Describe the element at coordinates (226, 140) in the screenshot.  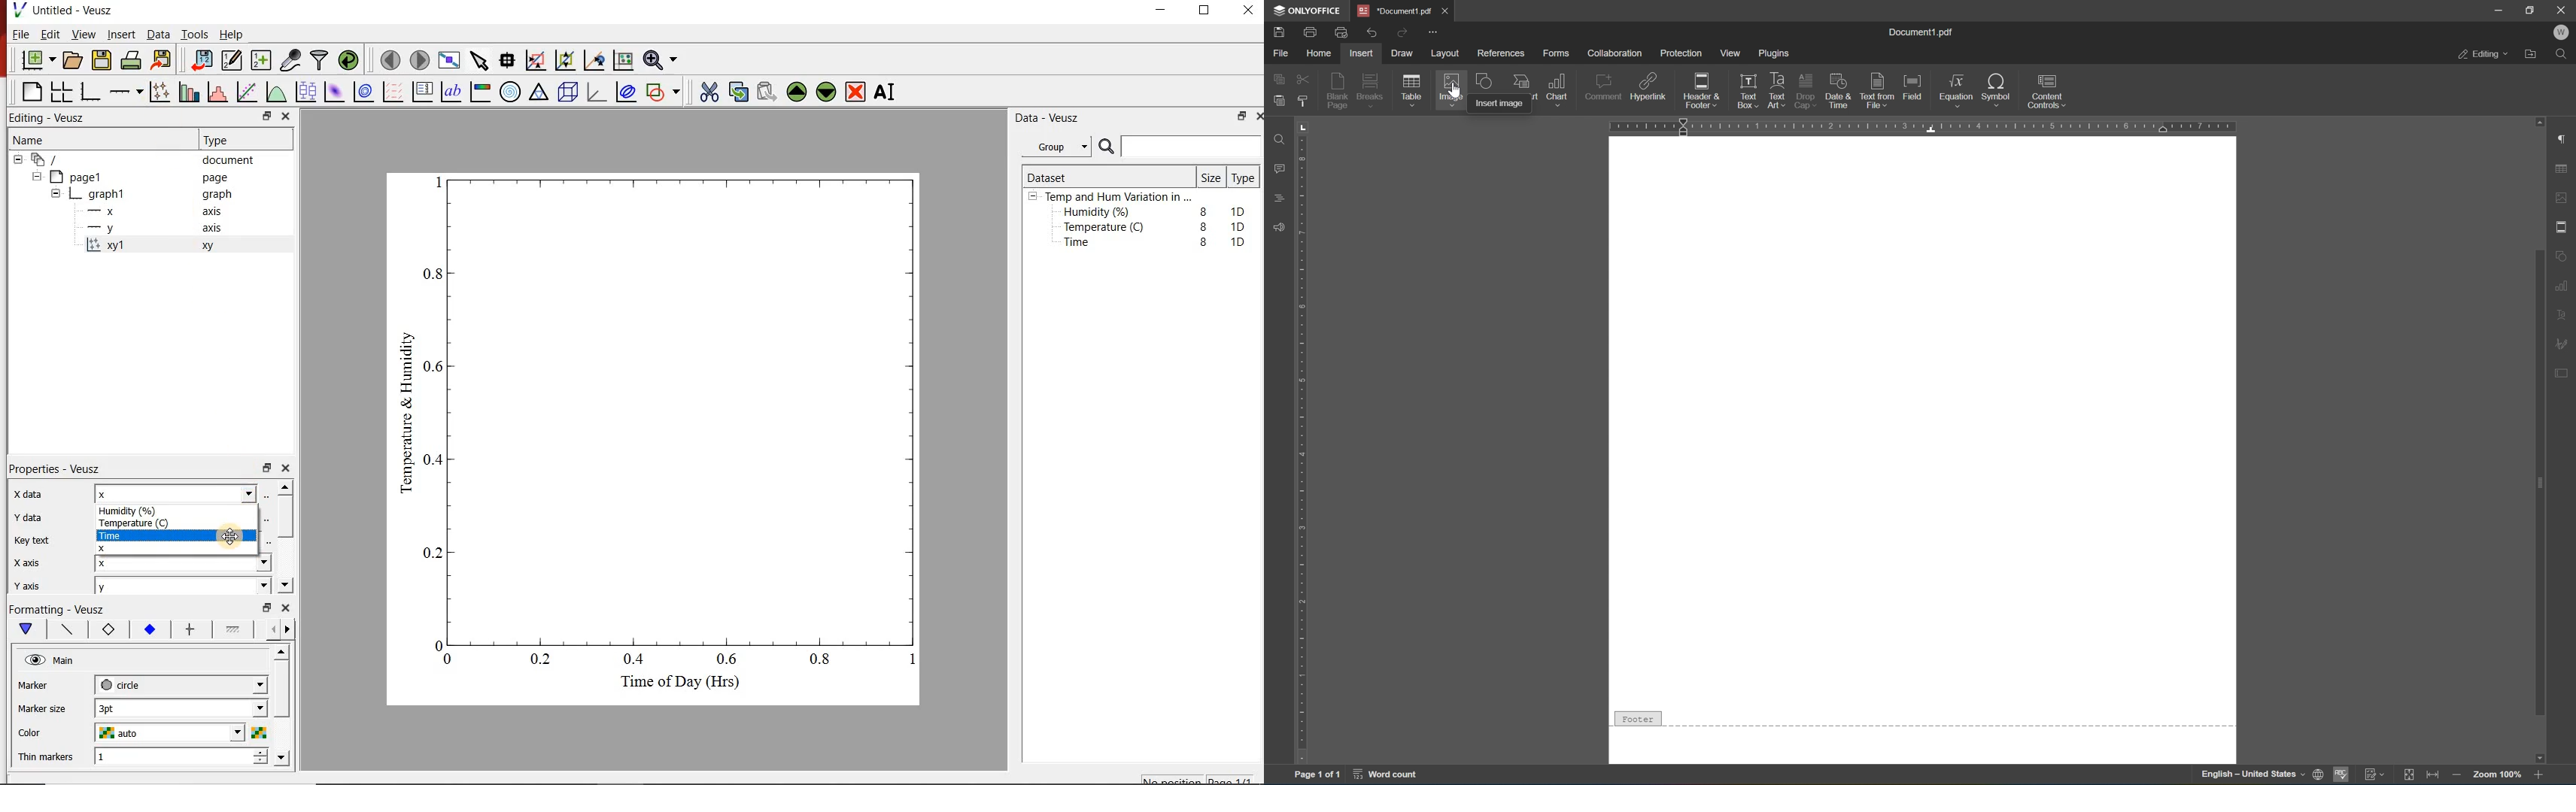
I see `Type` at that location.